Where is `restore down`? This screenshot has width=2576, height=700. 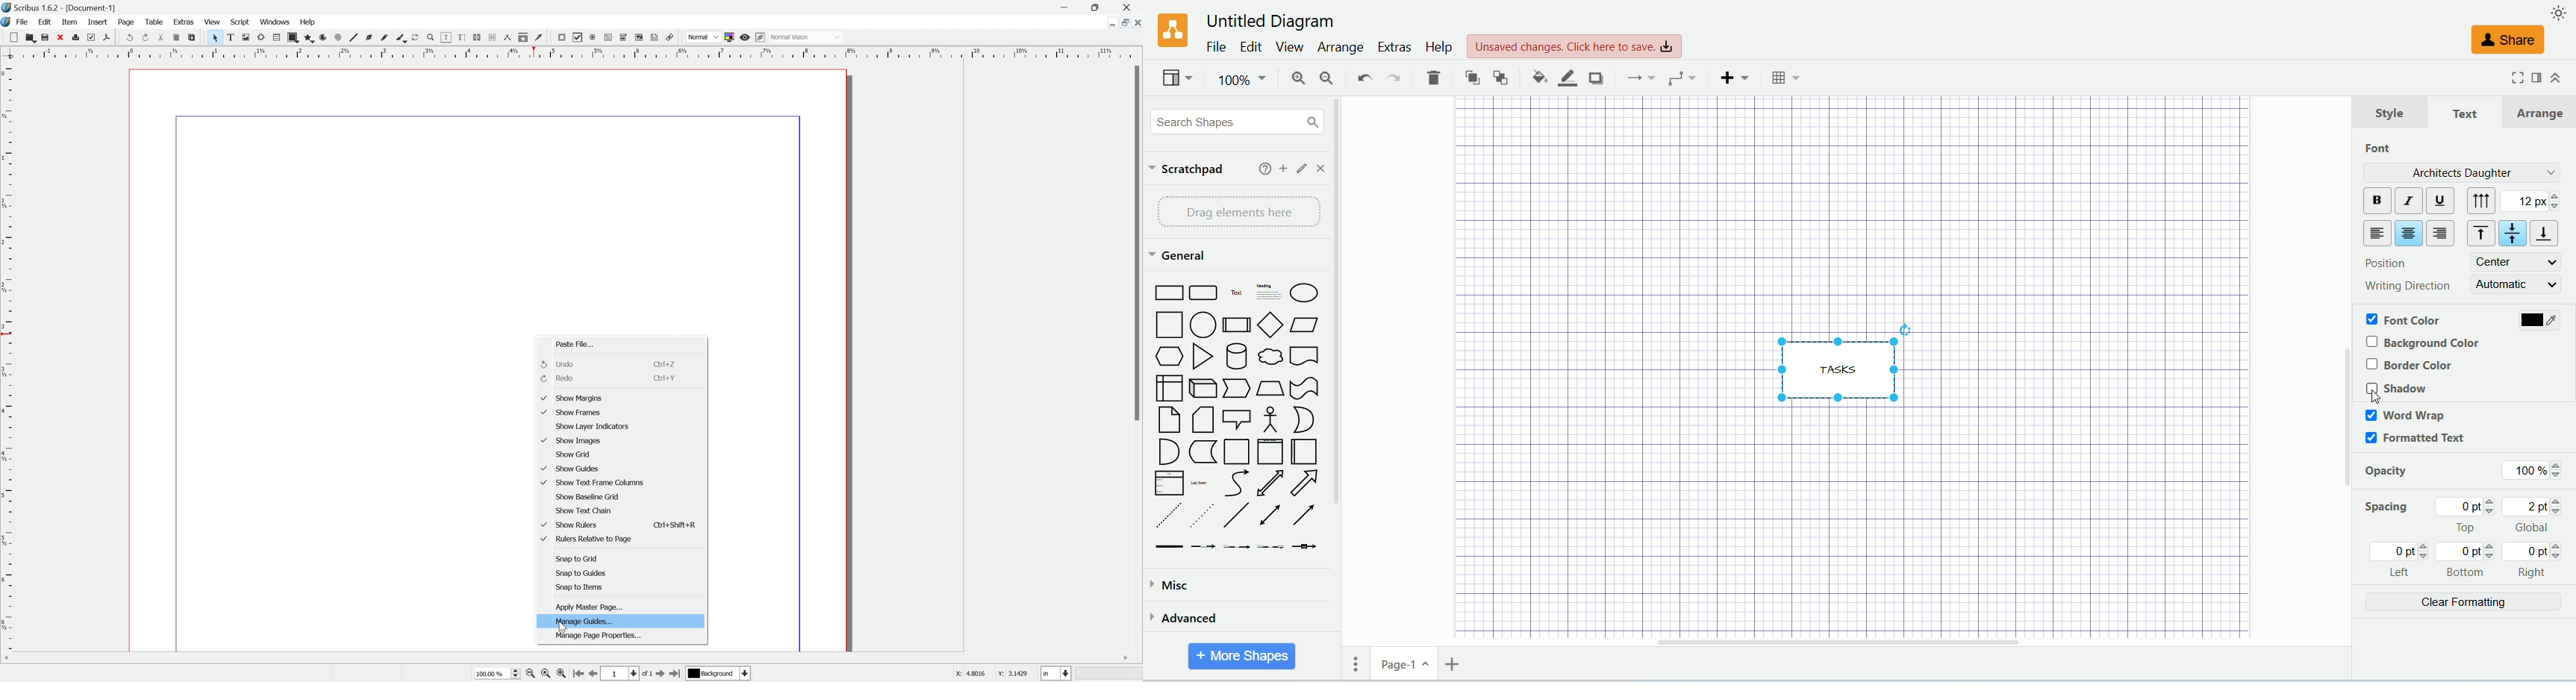 restore down is located at coordinates (1122, 22).